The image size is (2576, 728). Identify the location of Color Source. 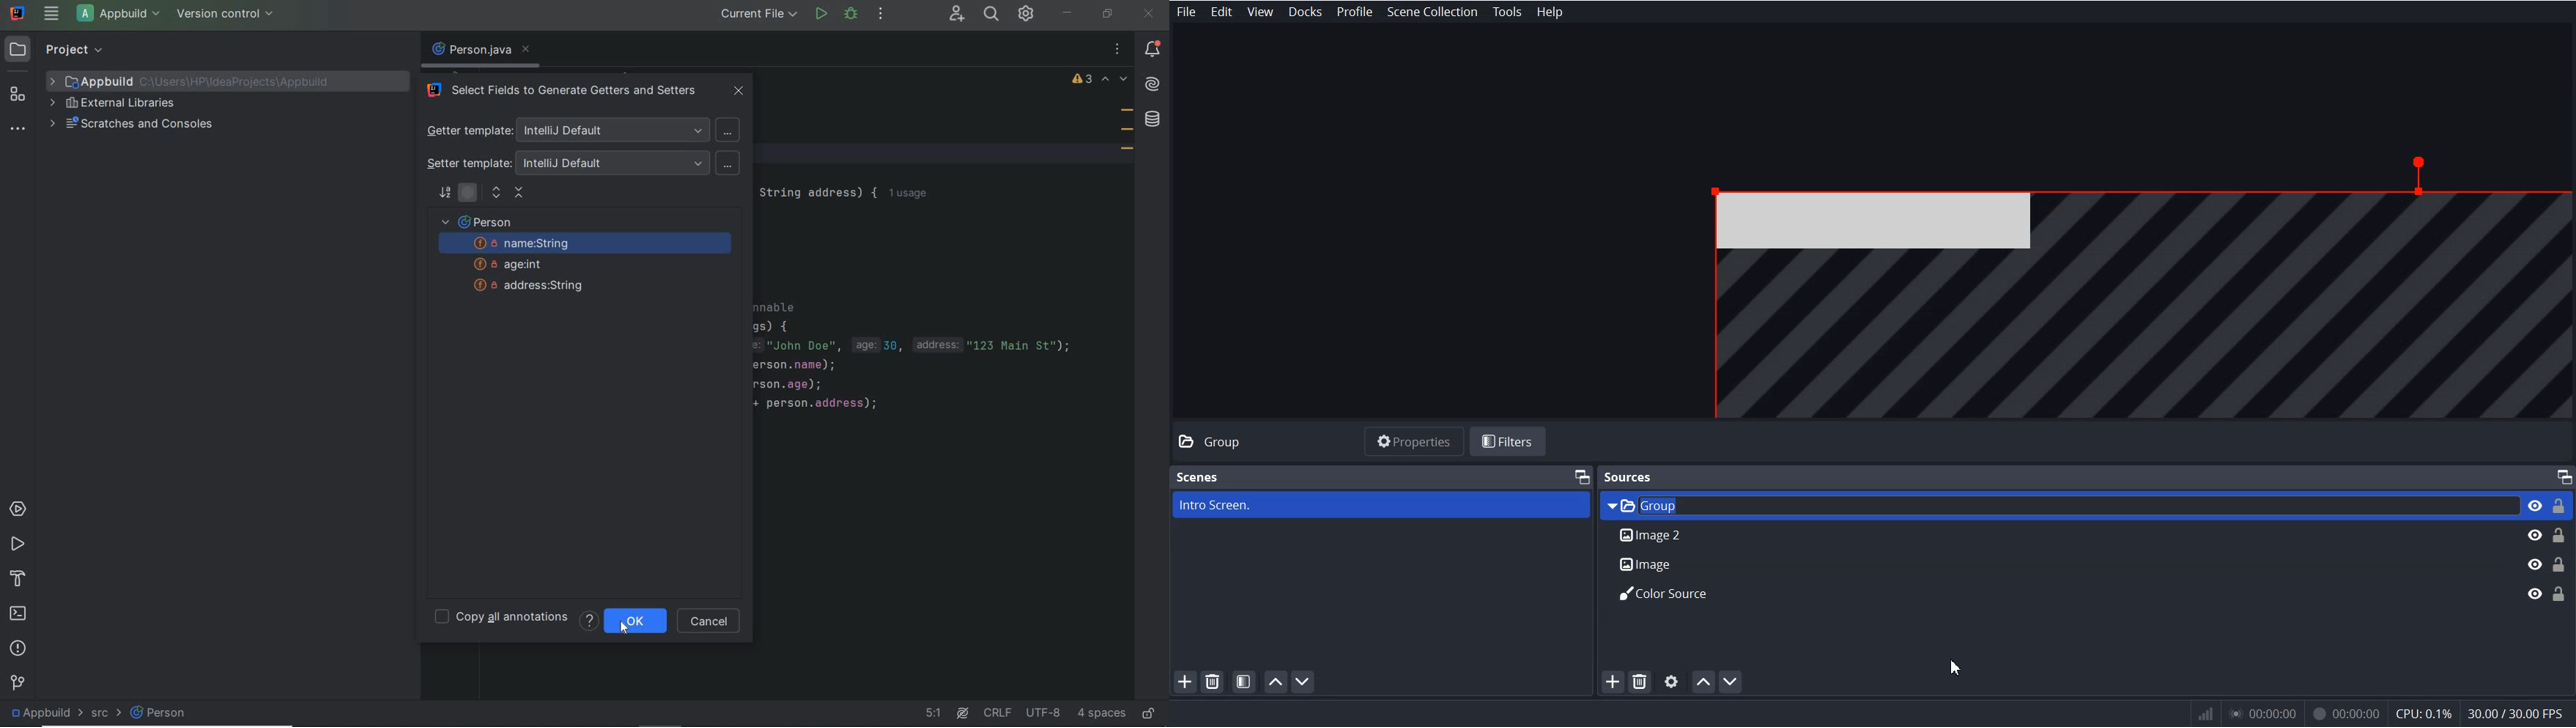
(2057, 594).